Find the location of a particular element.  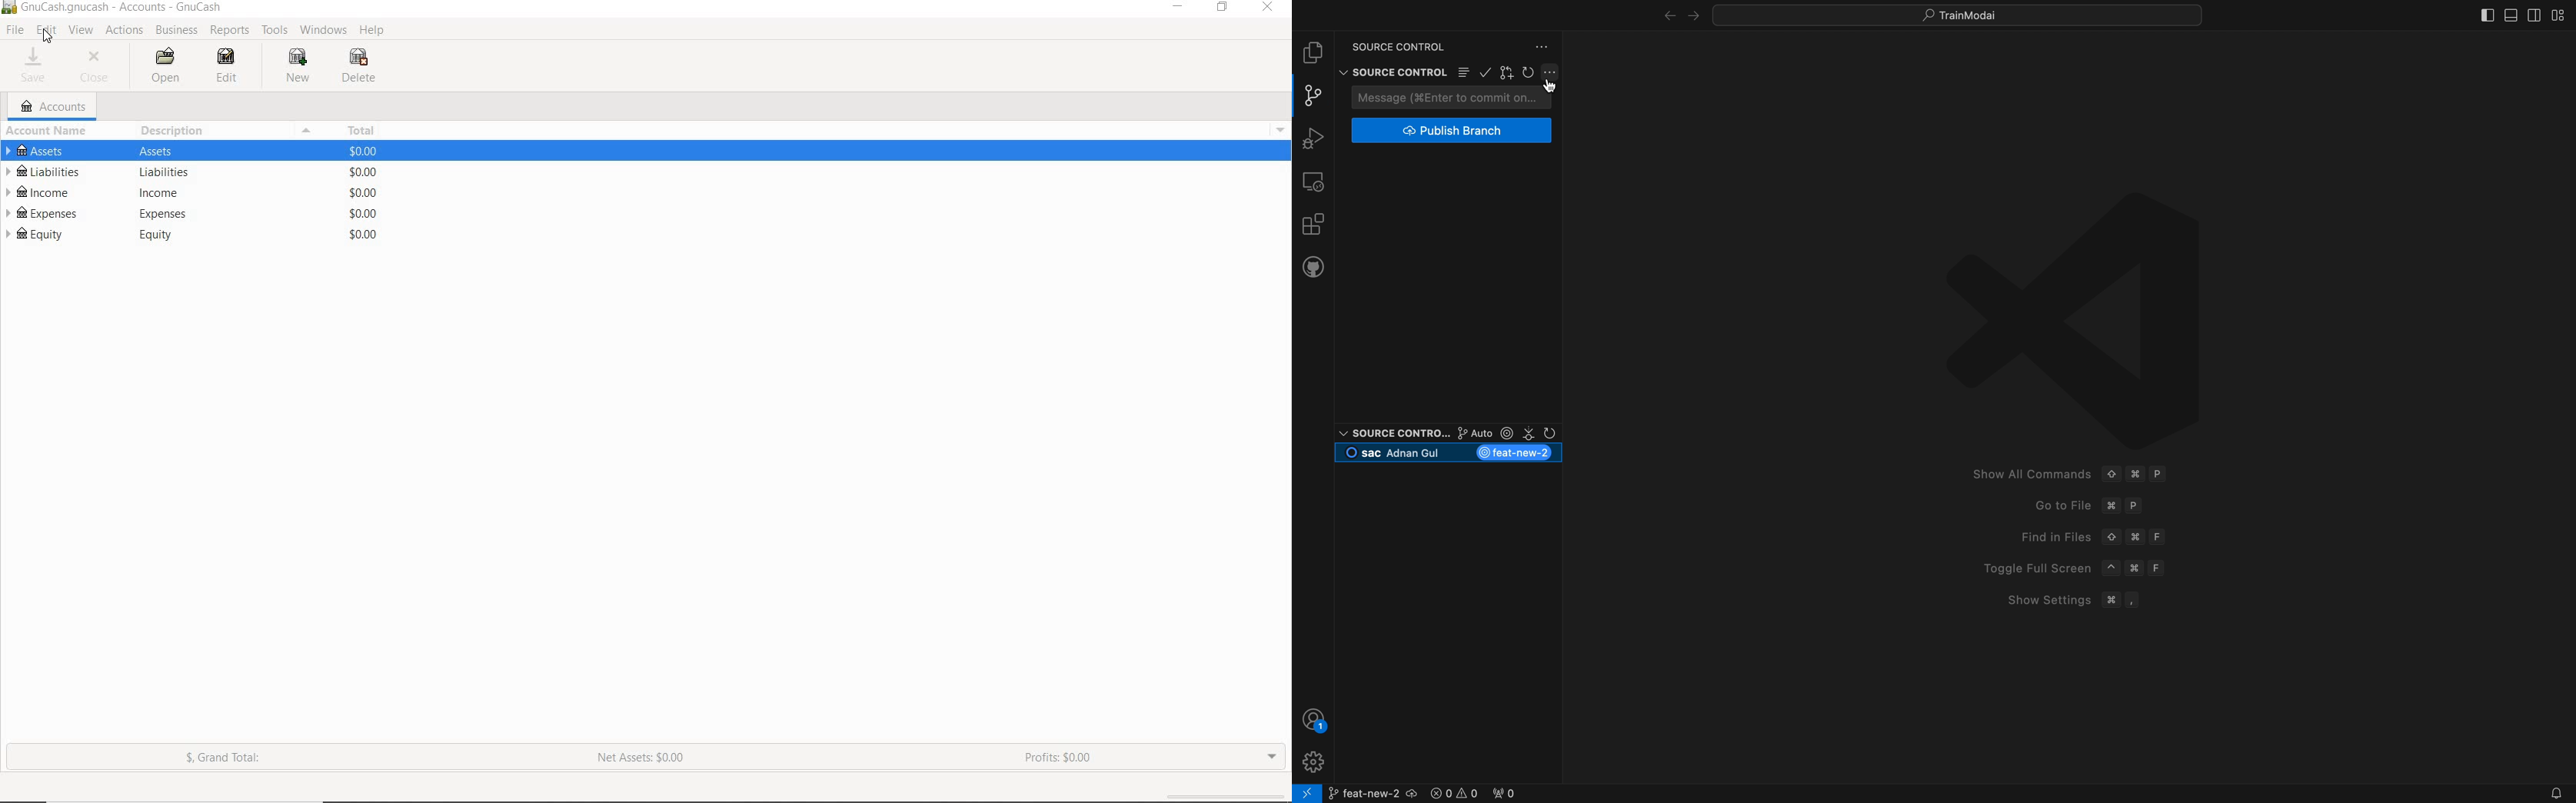

ACCOUNT NAME is located at coordinates (49, 132).